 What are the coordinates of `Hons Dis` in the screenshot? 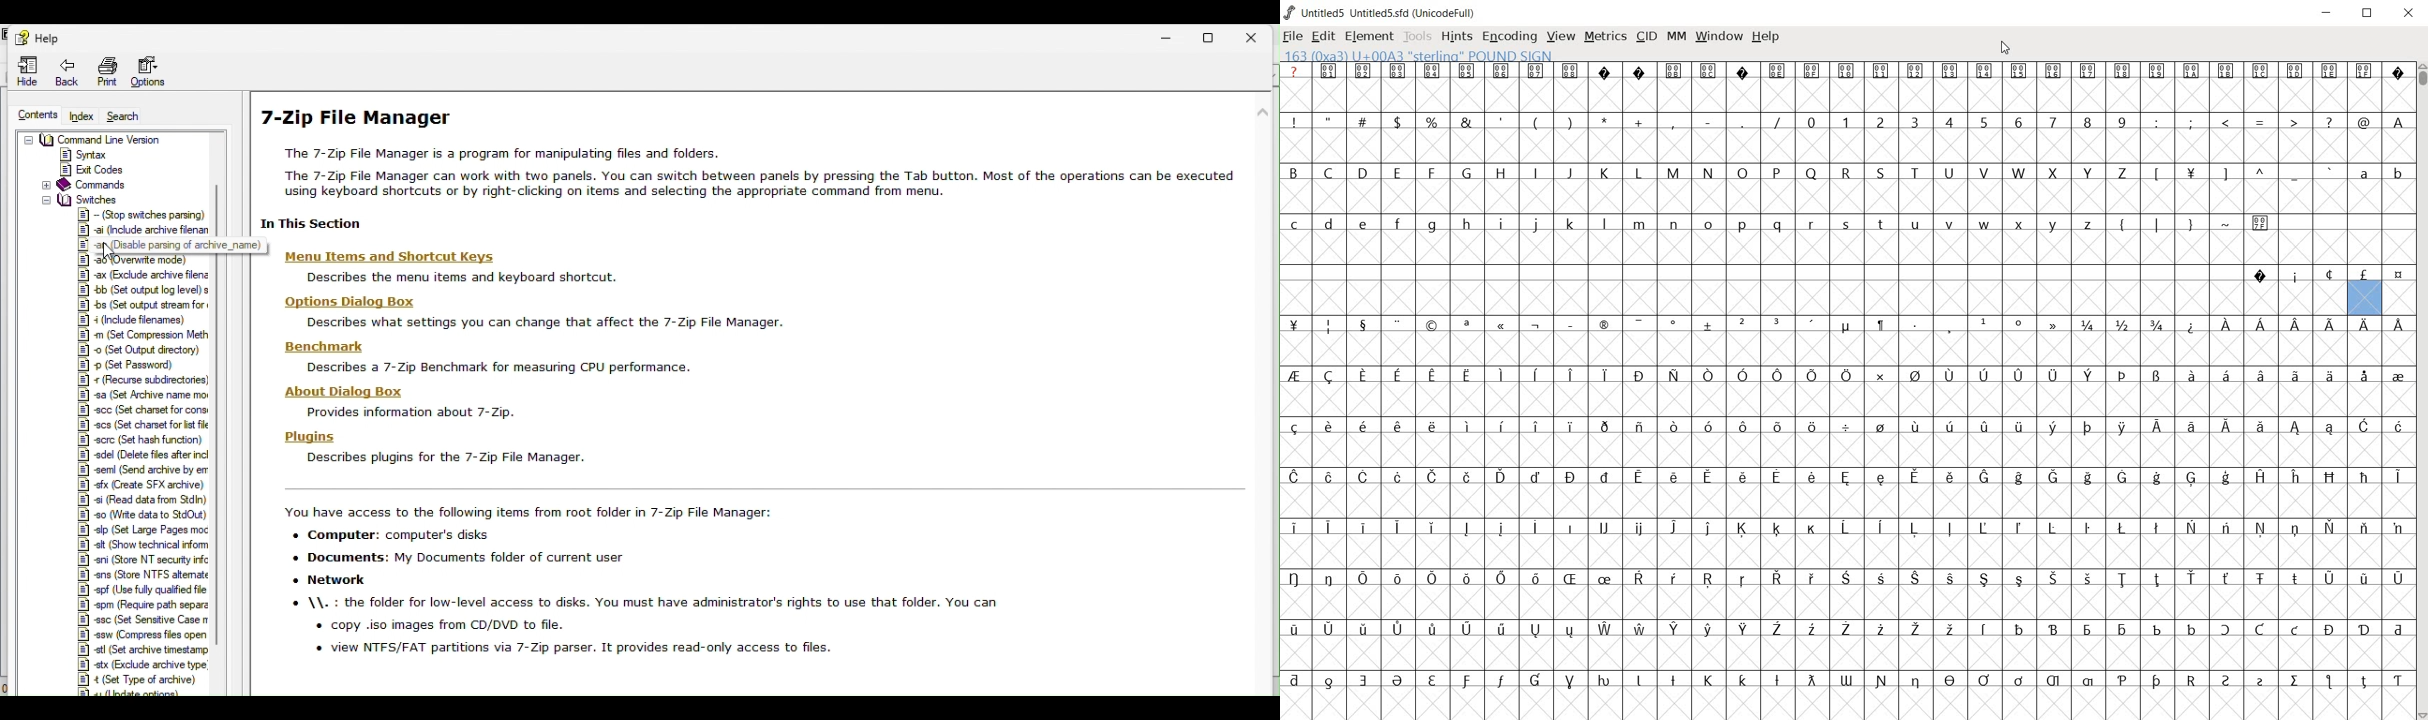 It's located at (355, 301).